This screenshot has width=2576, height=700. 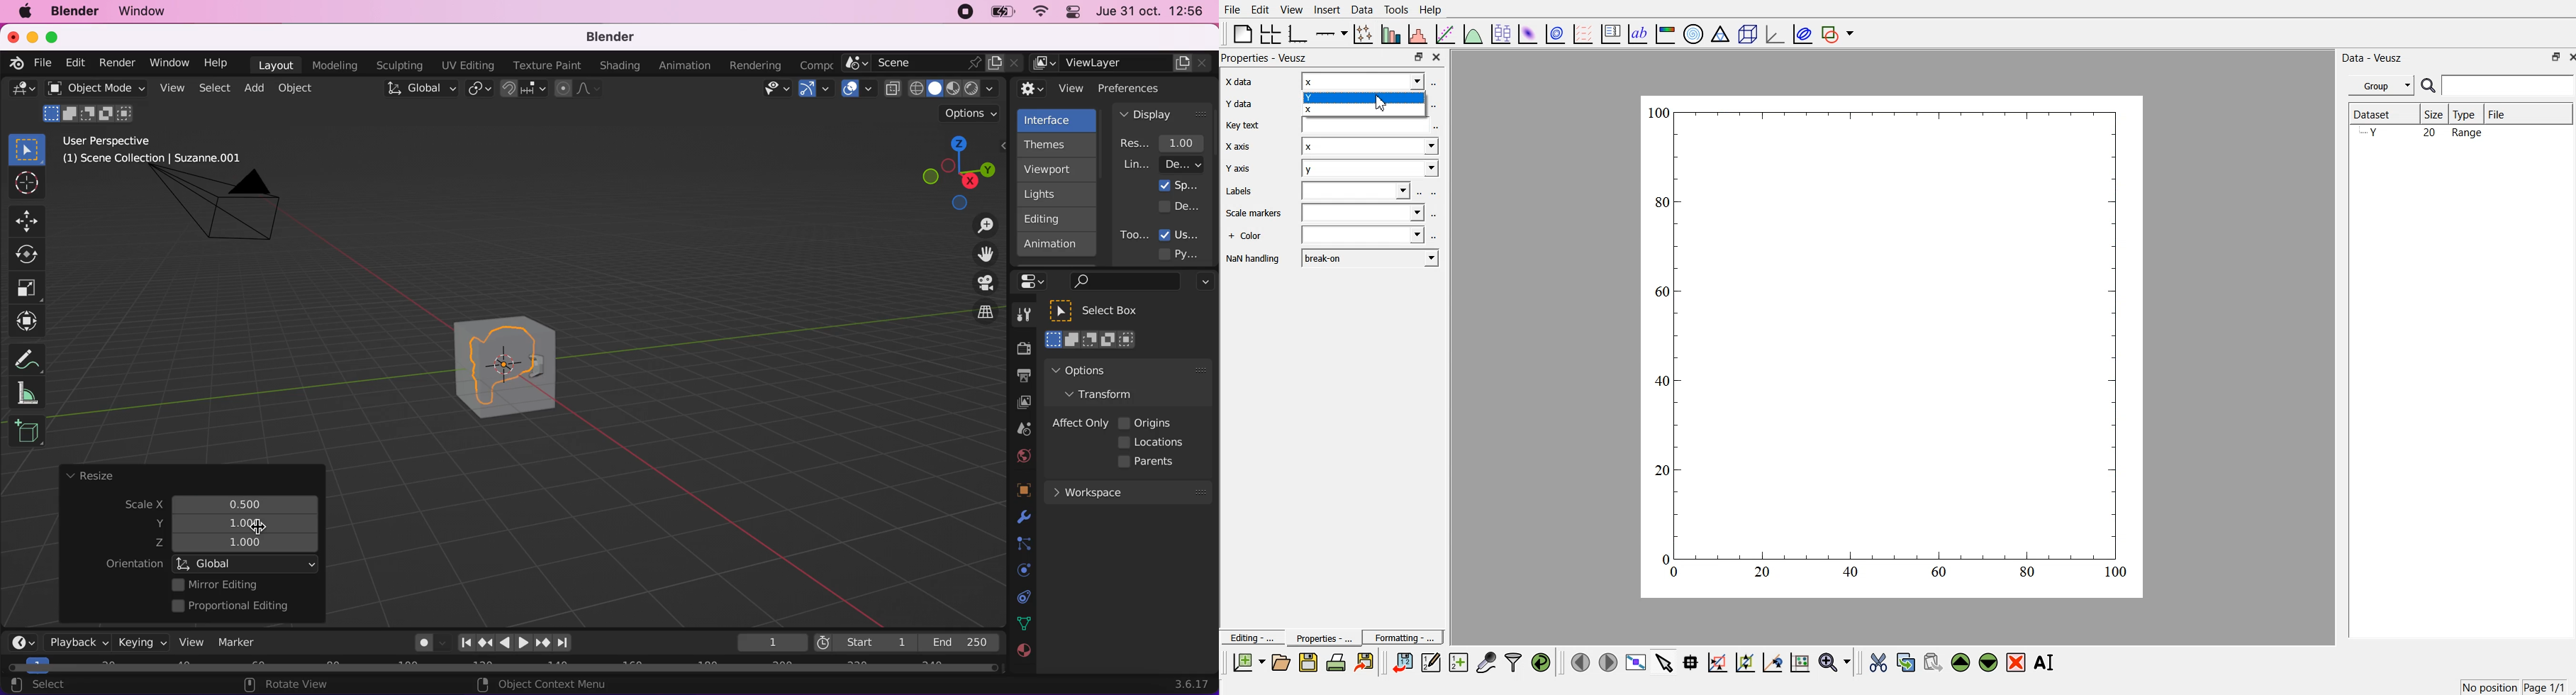 What do you see at coordinates (1934, 660) in the screenshot?
I see `paste` at bounding box center [1934, 660].